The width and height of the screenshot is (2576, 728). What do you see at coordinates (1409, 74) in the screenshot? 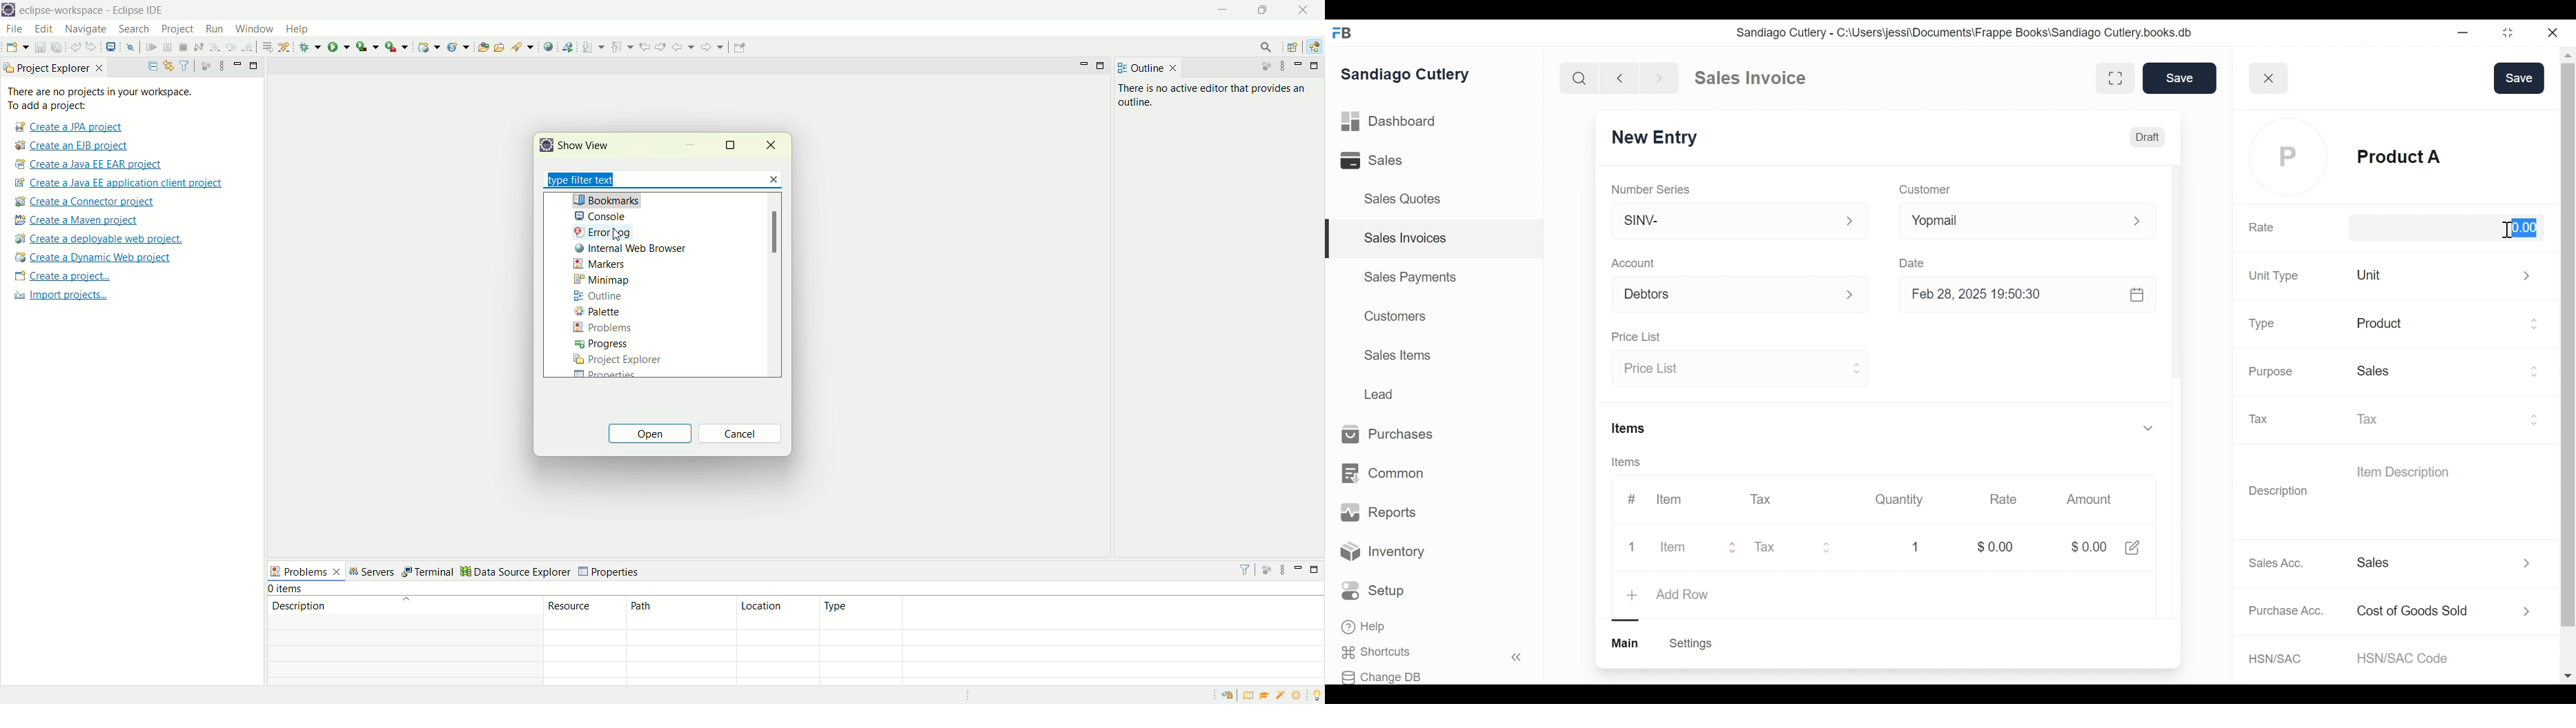
I see `Sandiago Cutlery` at bounding box center [1409, 74].